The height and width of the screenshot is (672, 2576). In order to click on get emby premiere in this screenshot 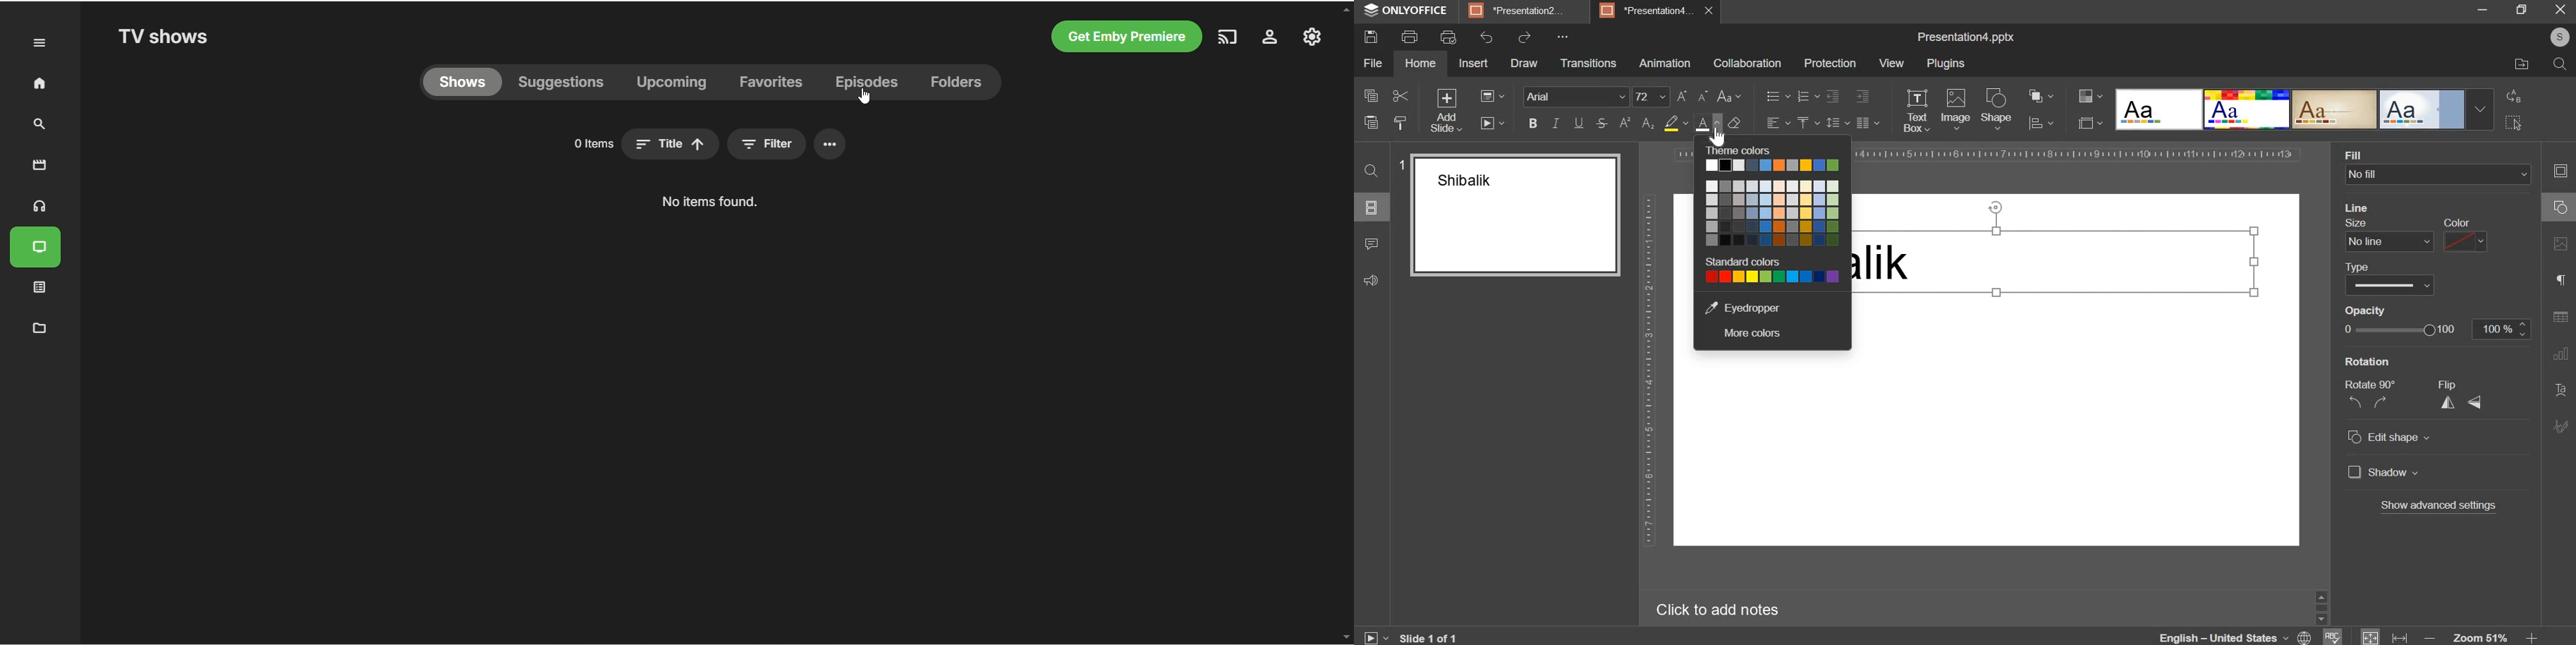, I will do `click(1124, 37)`.